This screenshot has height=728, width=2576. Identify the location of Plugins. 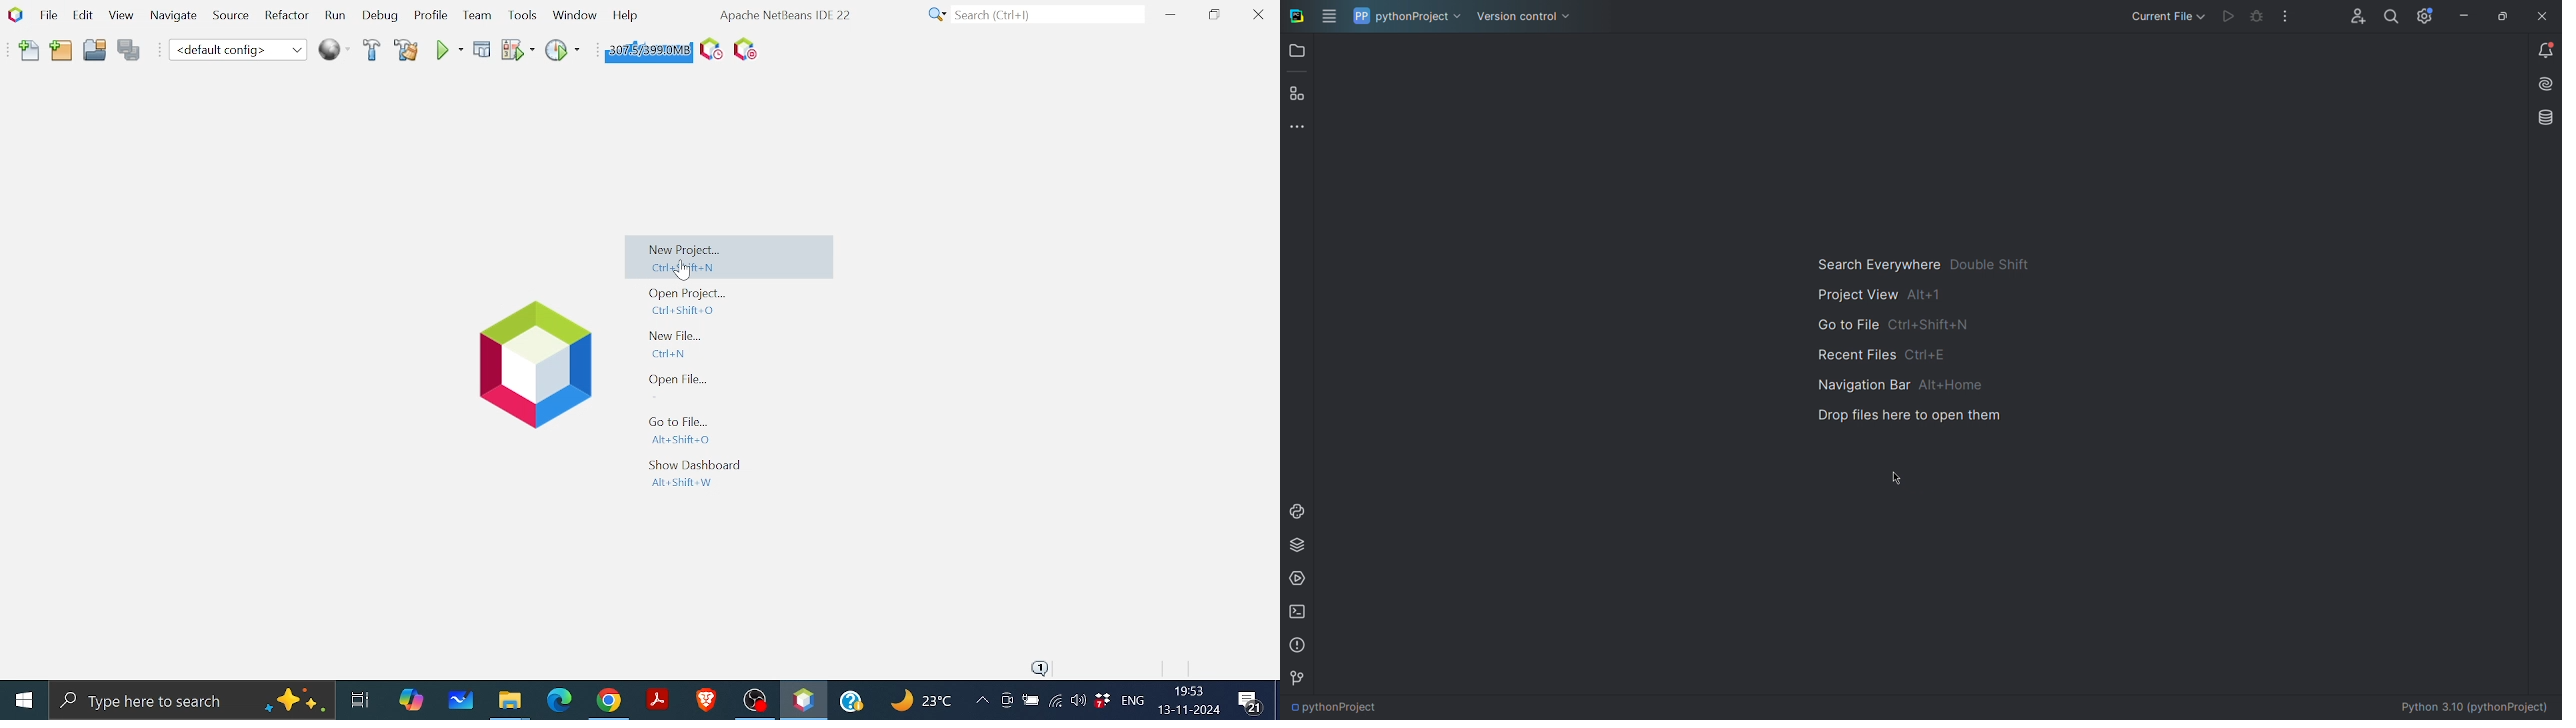
(1300, 88).